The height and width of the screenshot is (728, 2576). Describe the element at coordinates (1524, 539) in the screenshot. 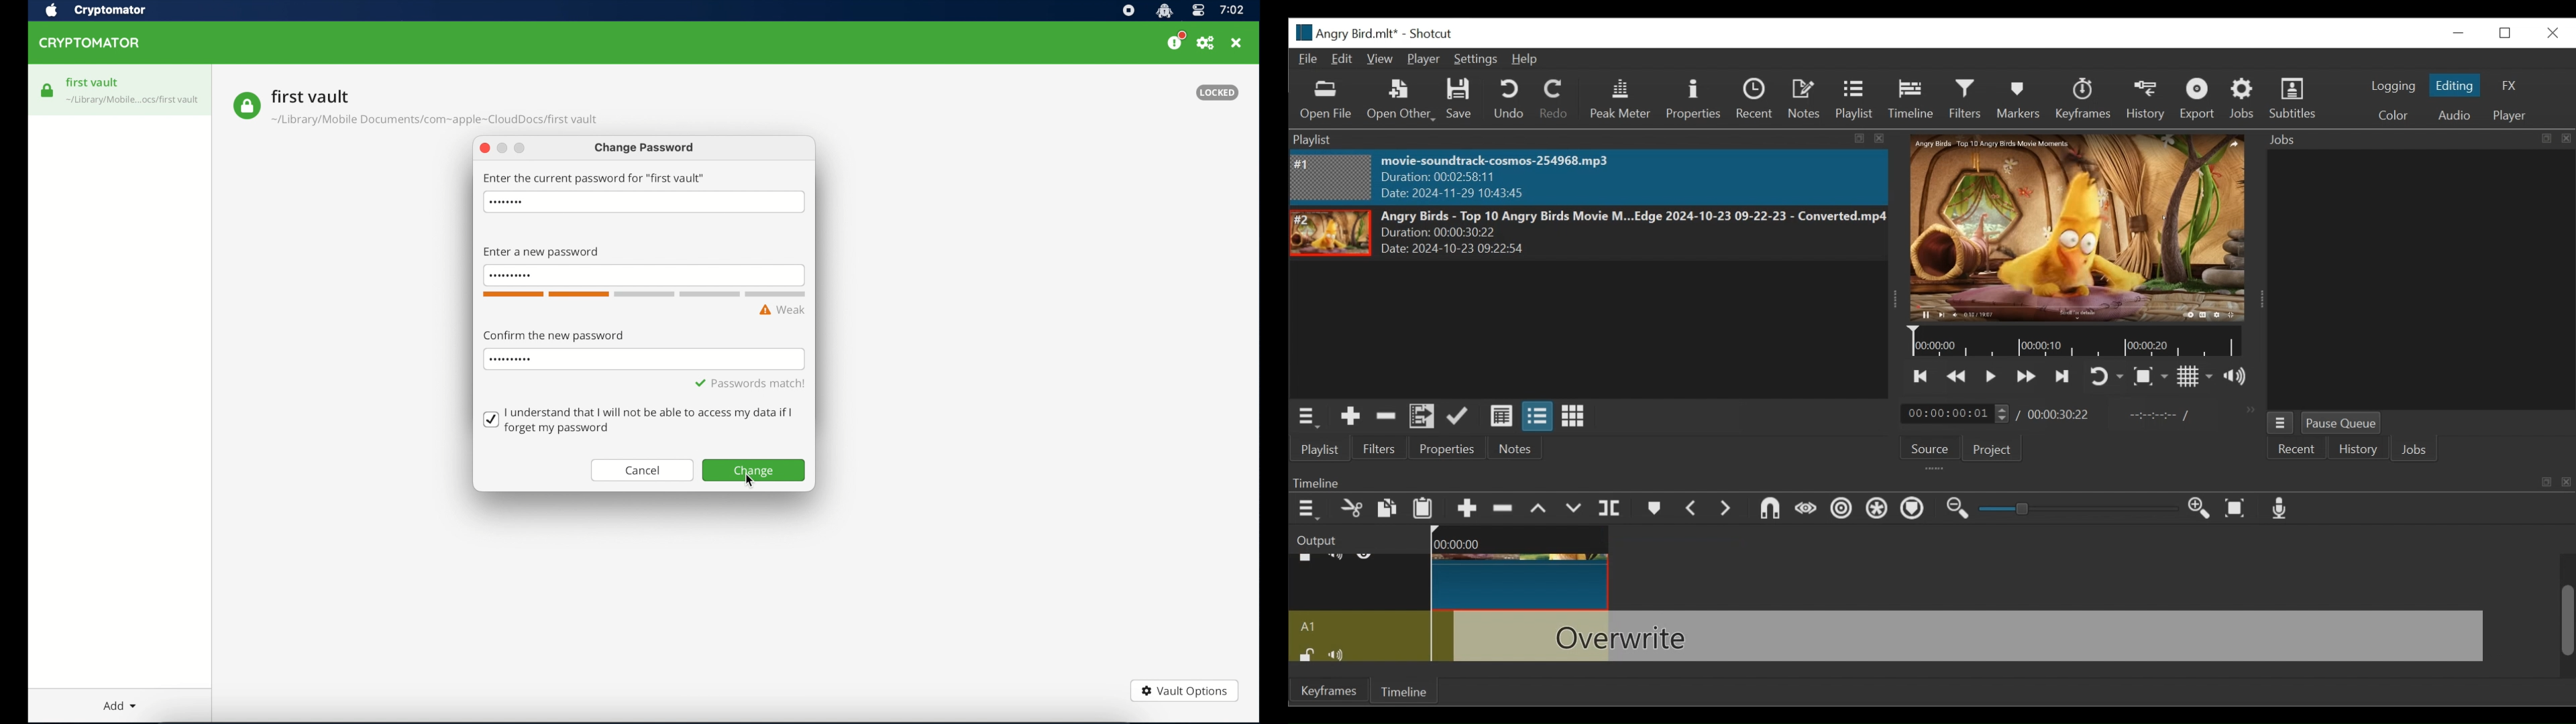

I see `00:00:00(Timeline)` at that location.